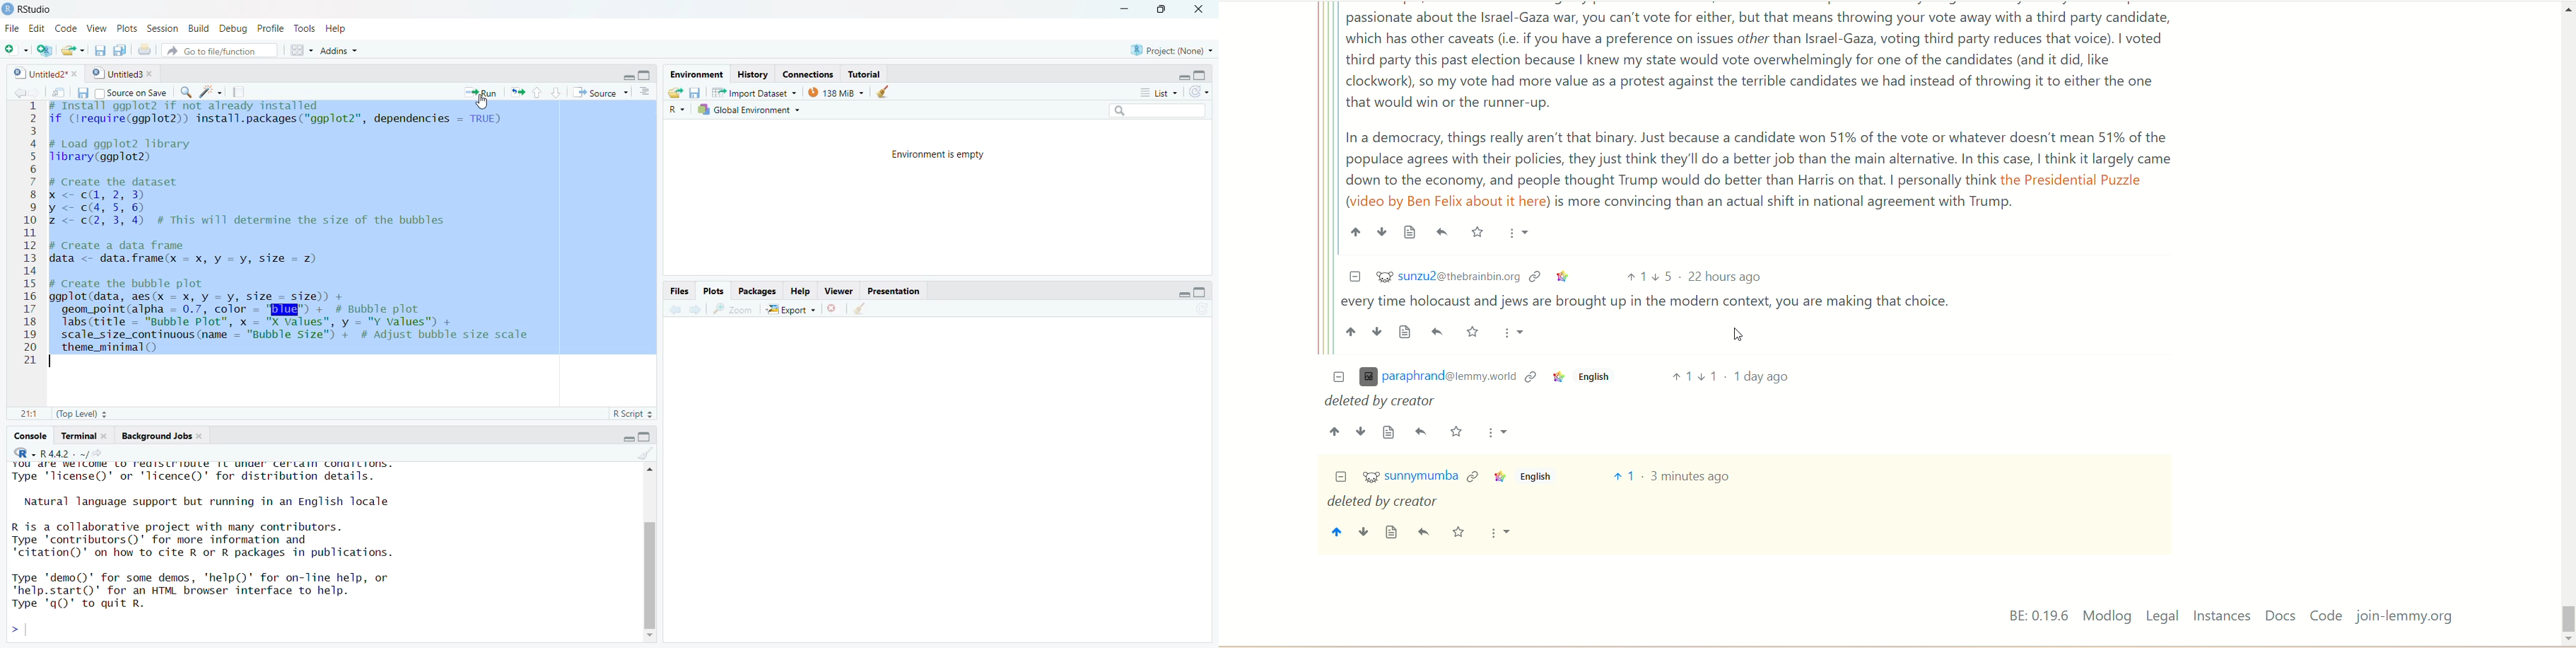 The height and width of the screenshot is (672, 2576). What do you see at coordinates (81, 435) in the screenshot?
I see `Terminal` at bounding box center [81, 435].